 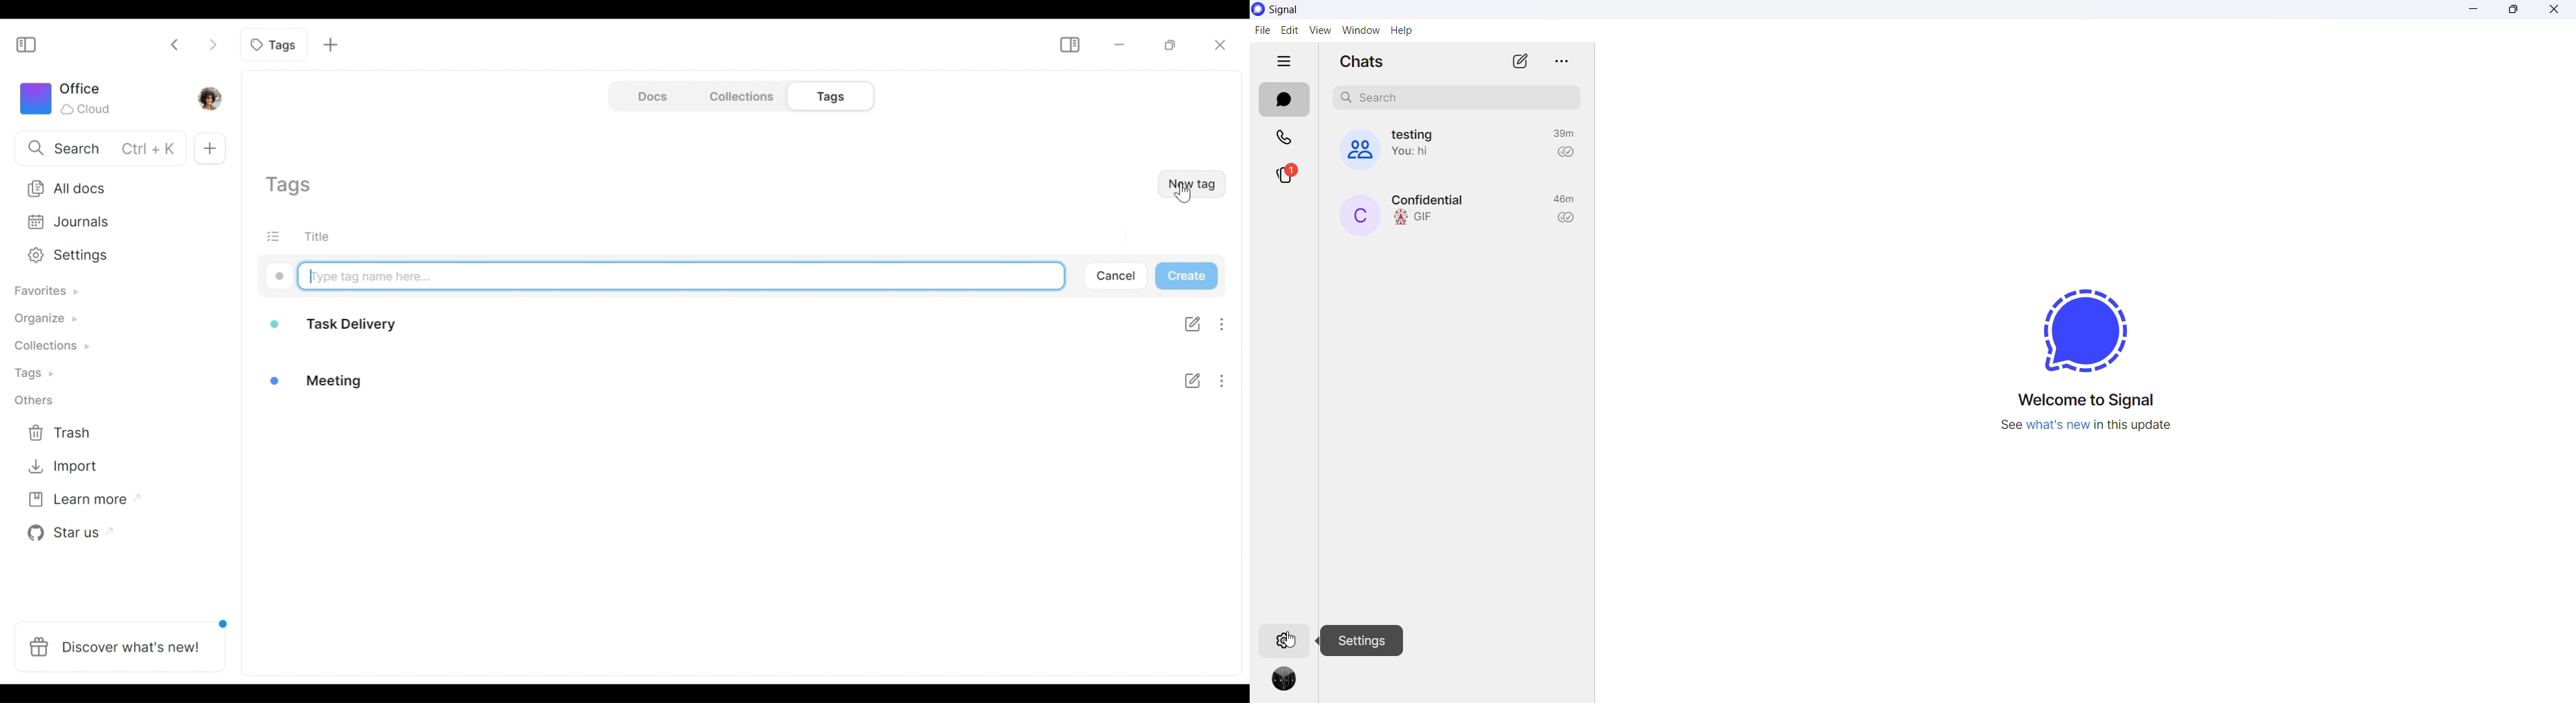 What do you see at coordinates (49, 319) in the screenshot?
I see `Organize` at bounding box center [49, 319].